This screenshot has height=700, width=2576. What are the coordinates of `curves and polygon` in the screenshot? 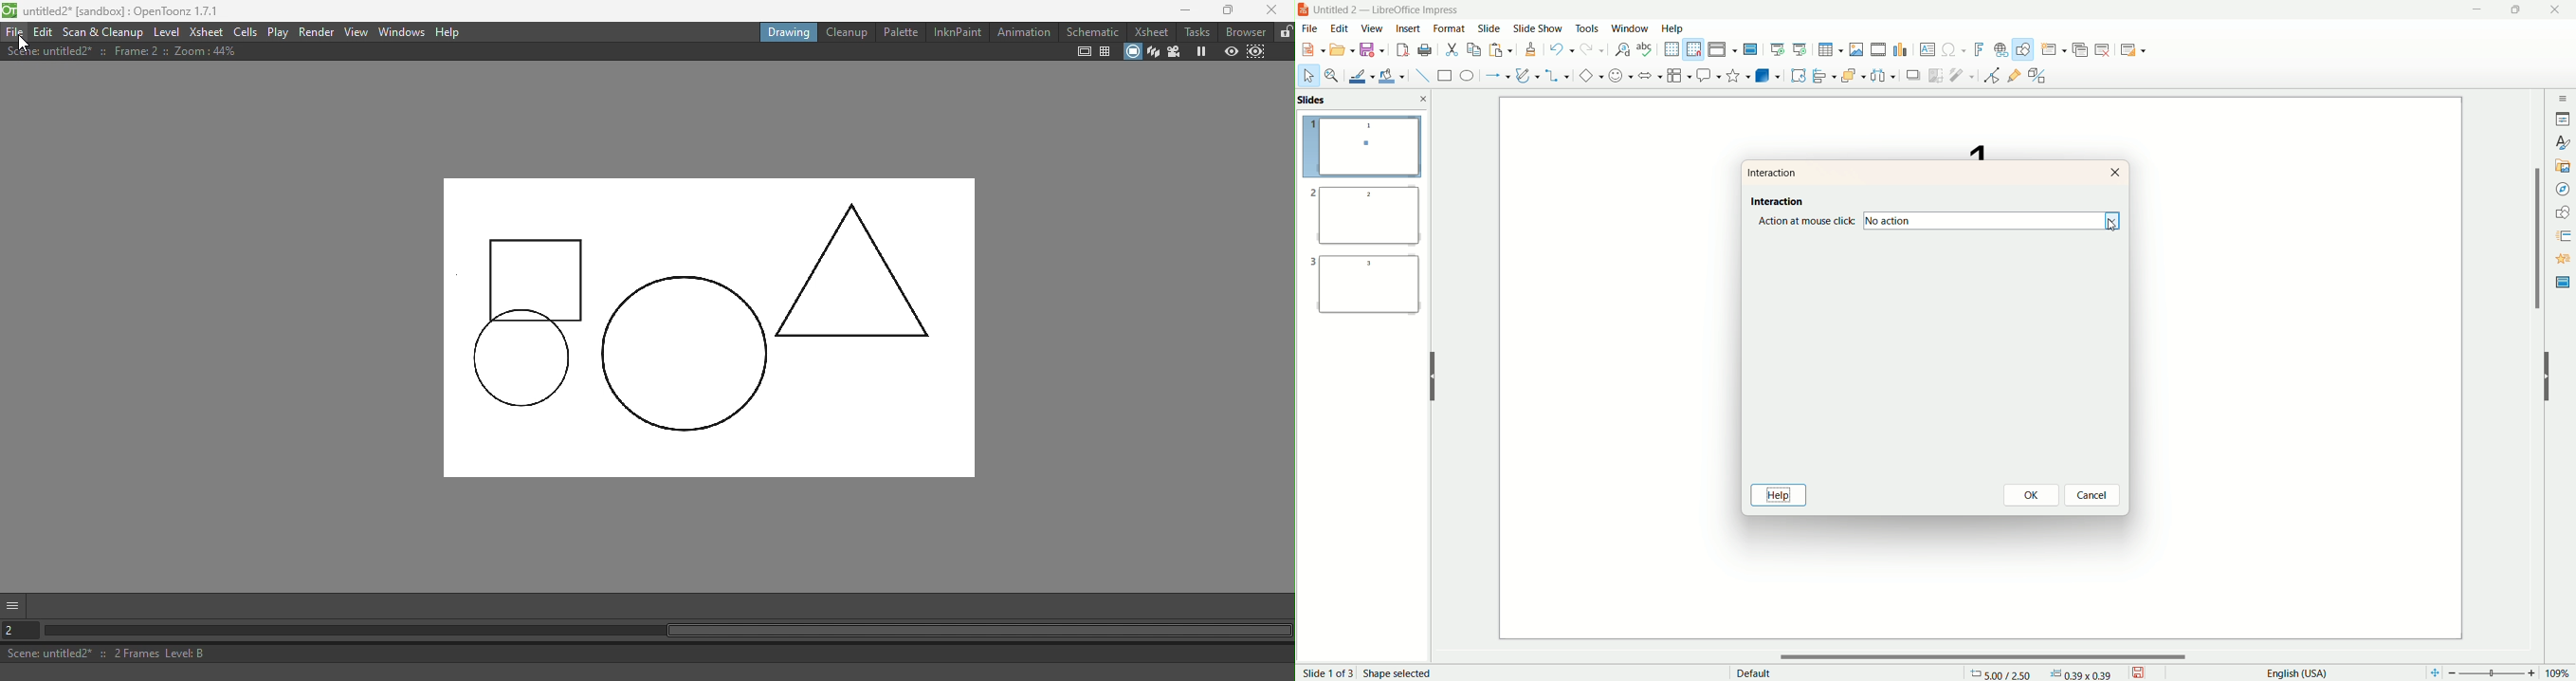 It's located at (1526, 74).